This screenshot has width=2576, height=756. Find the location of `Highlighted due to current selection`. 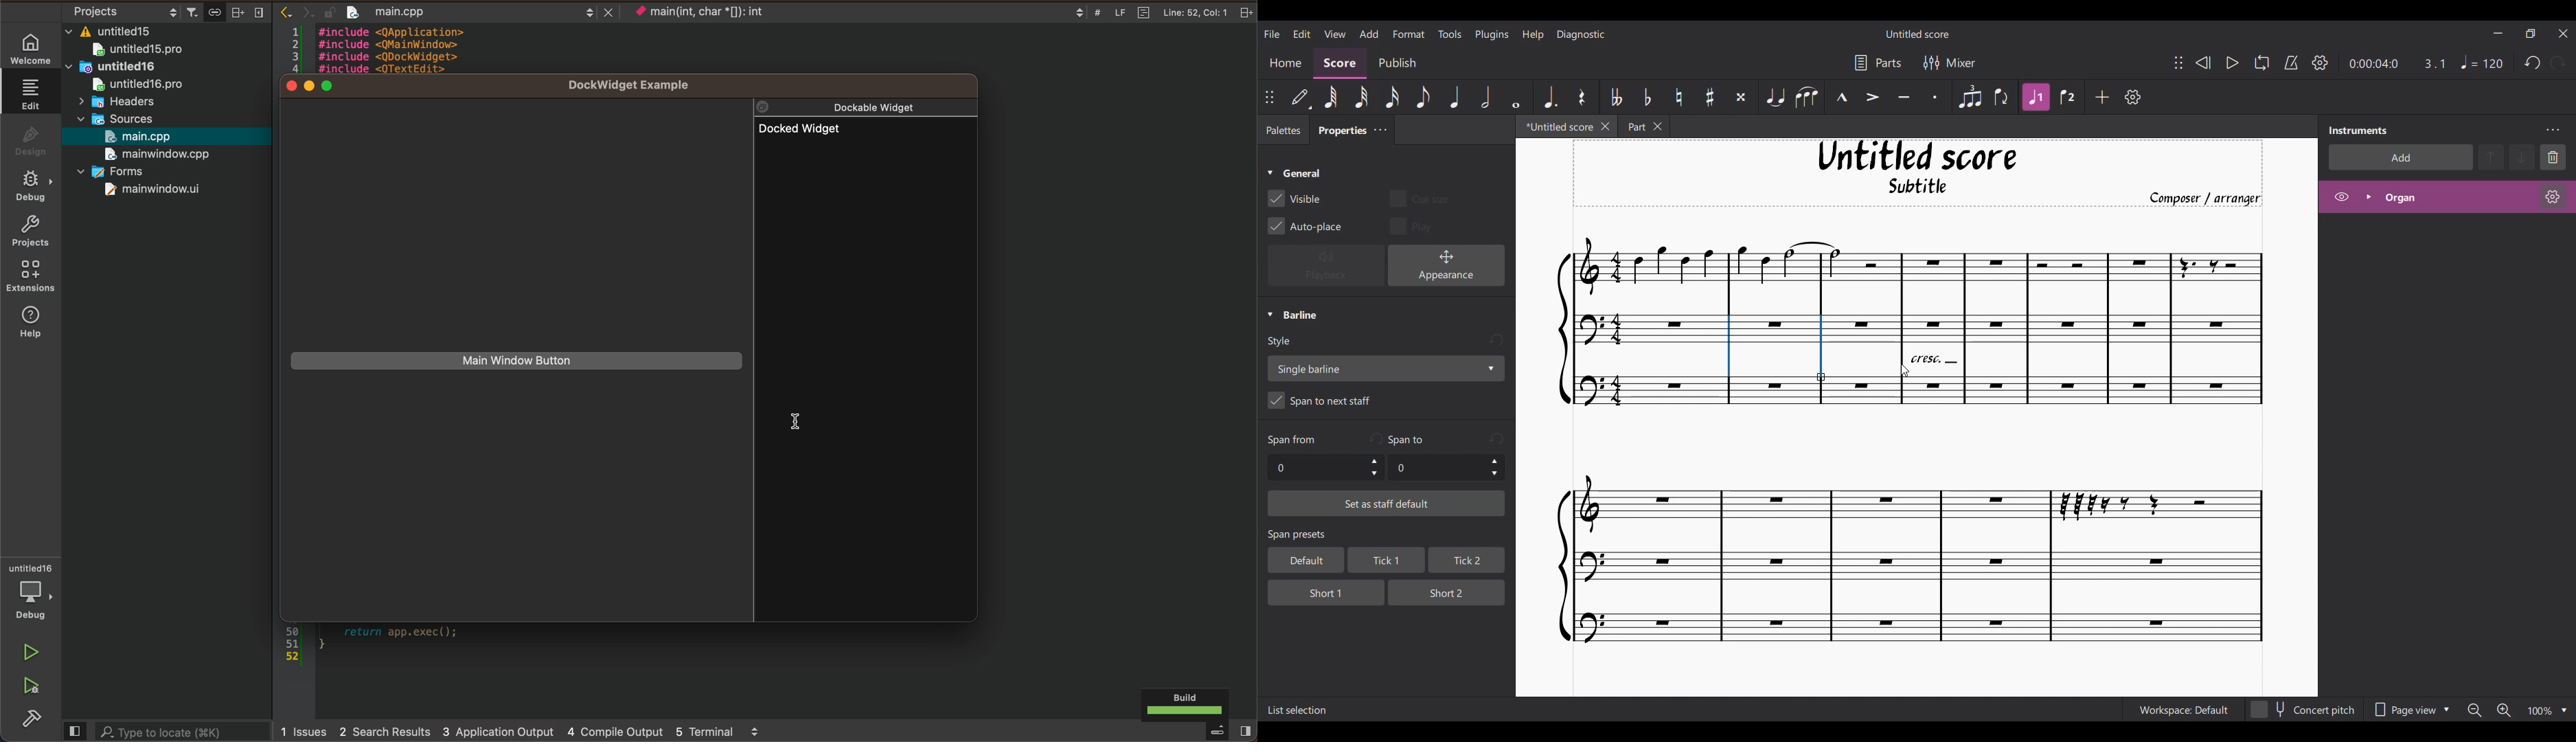

Highlighted due to current selection is located at coordinates (2037, 97).